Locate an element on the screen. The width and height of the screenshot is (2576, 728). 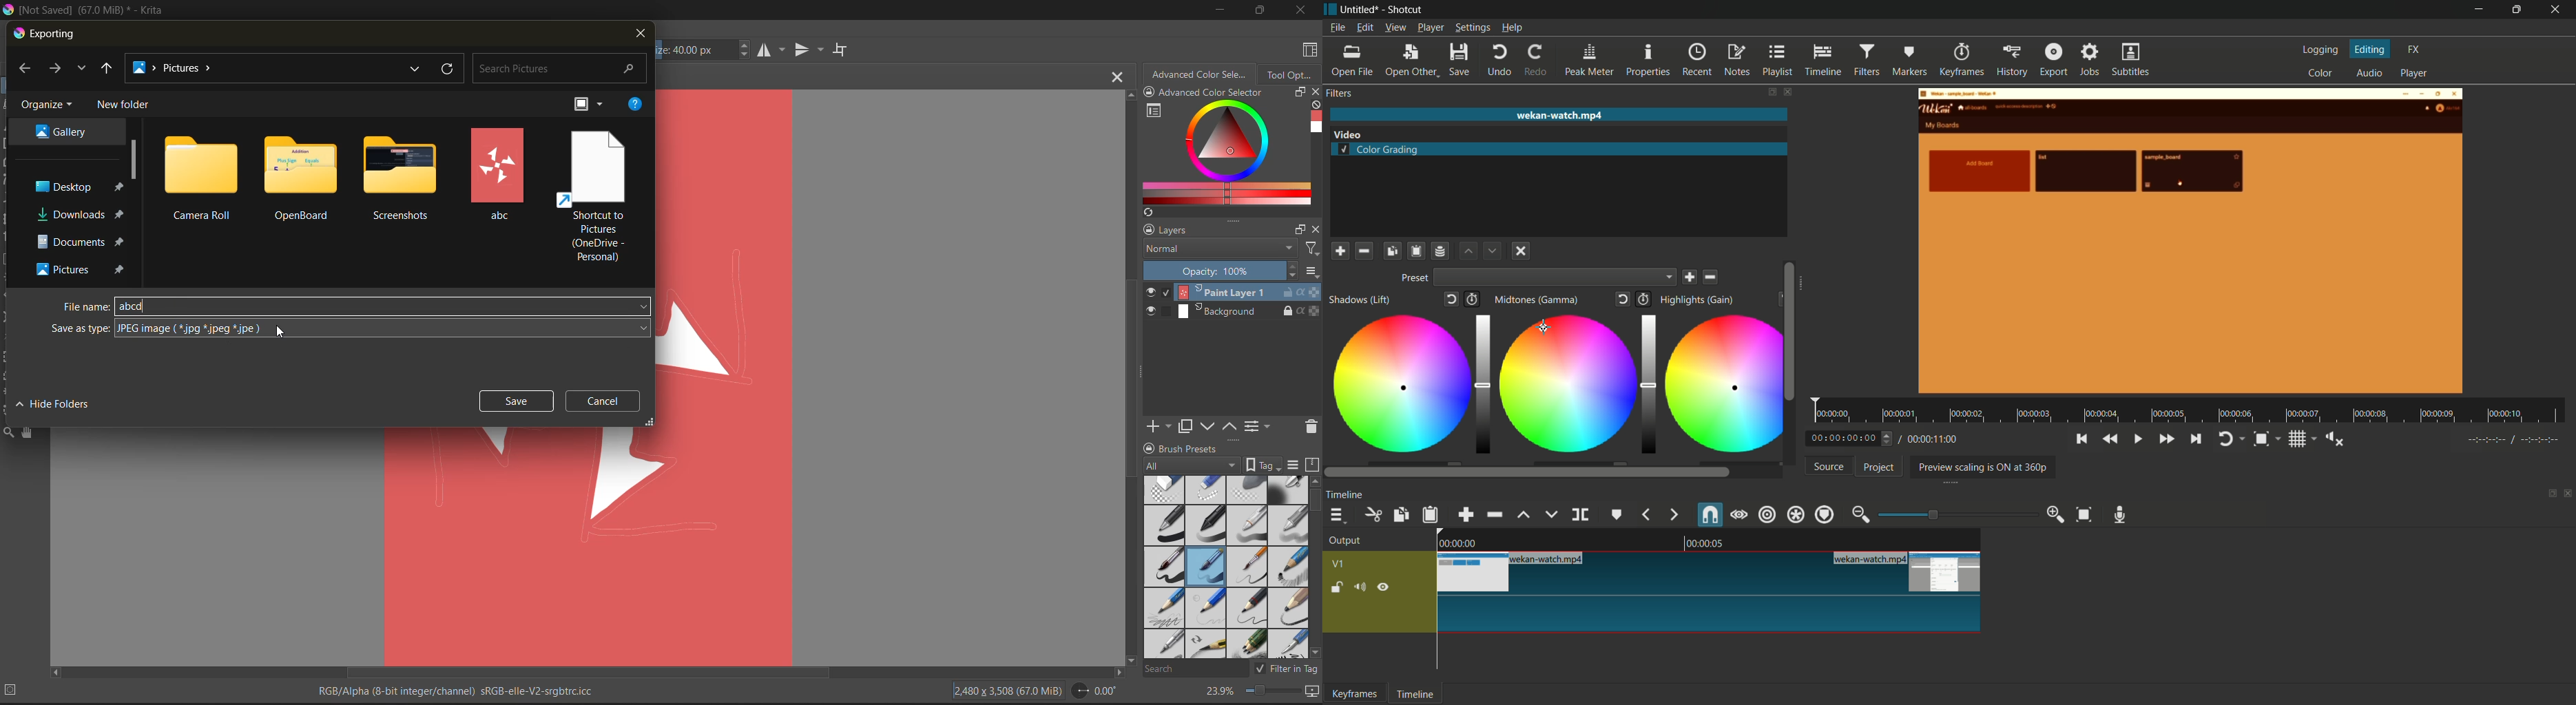
maximize is located at coordinates (2518, 10).